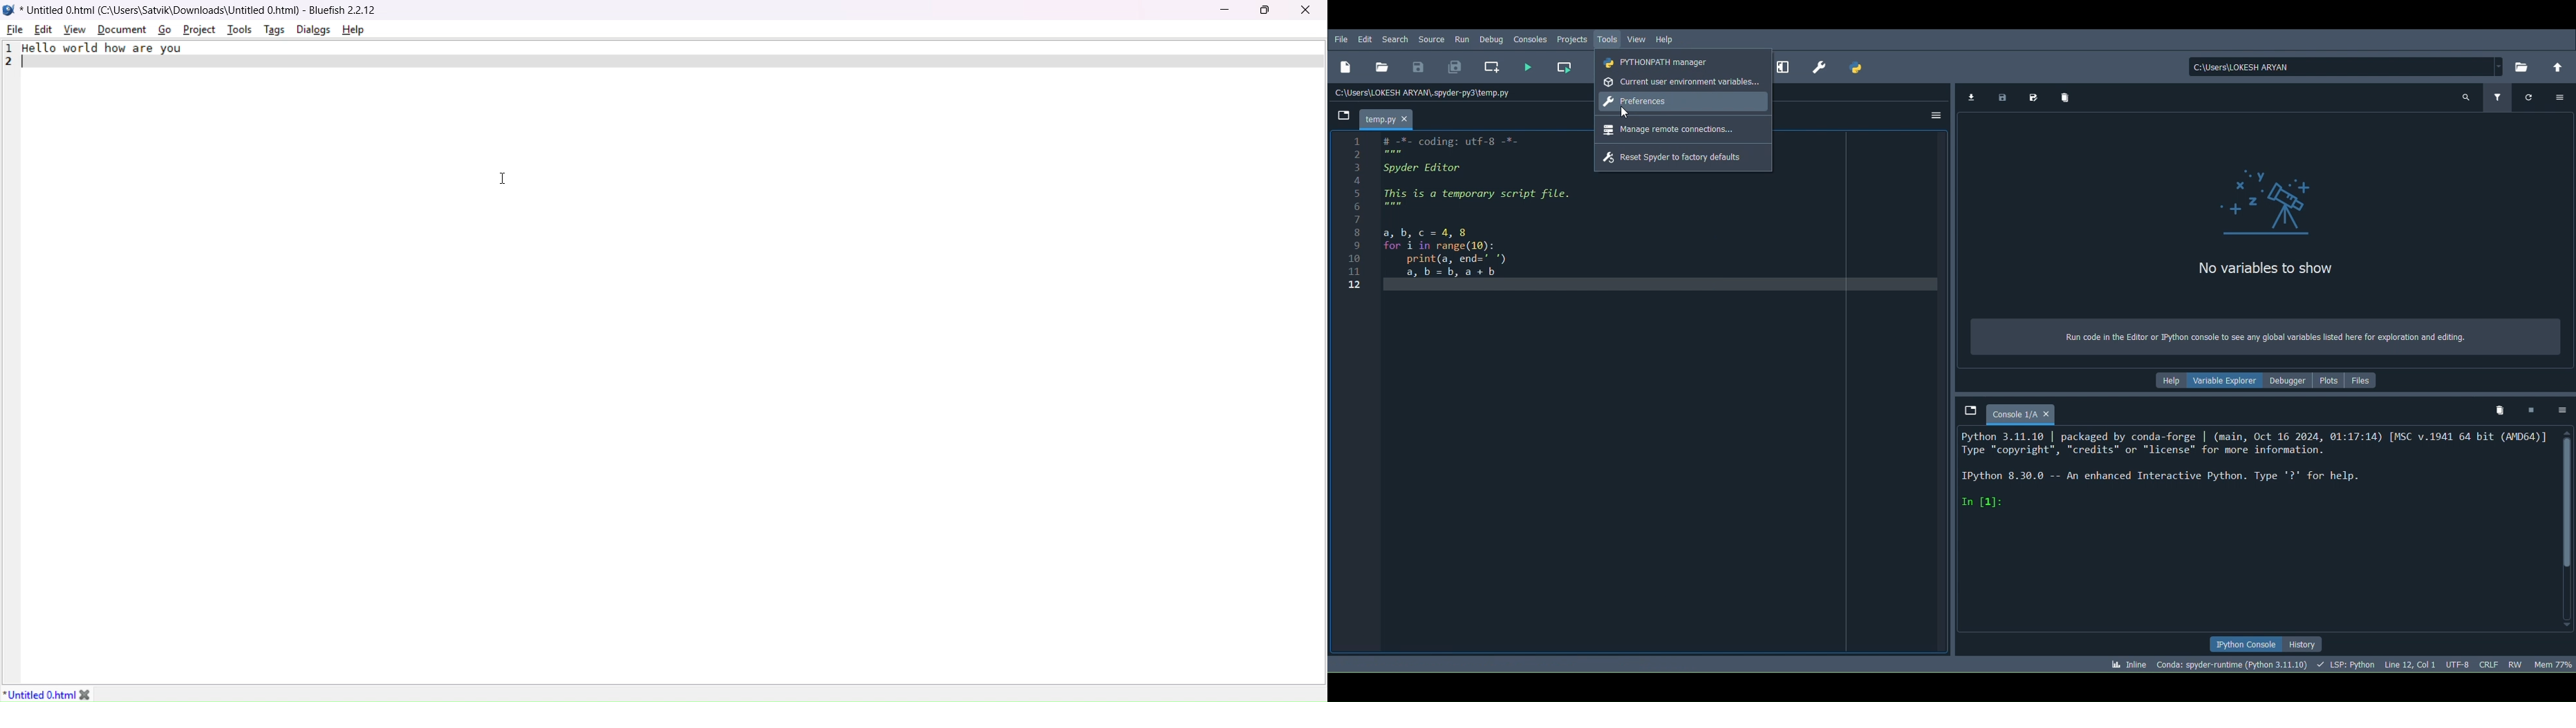 The image size is (2576, 728). What do you see at coordinates (1266, 11) in the screenshot?
I see `Maximize` at bounding box center [1266, 11].